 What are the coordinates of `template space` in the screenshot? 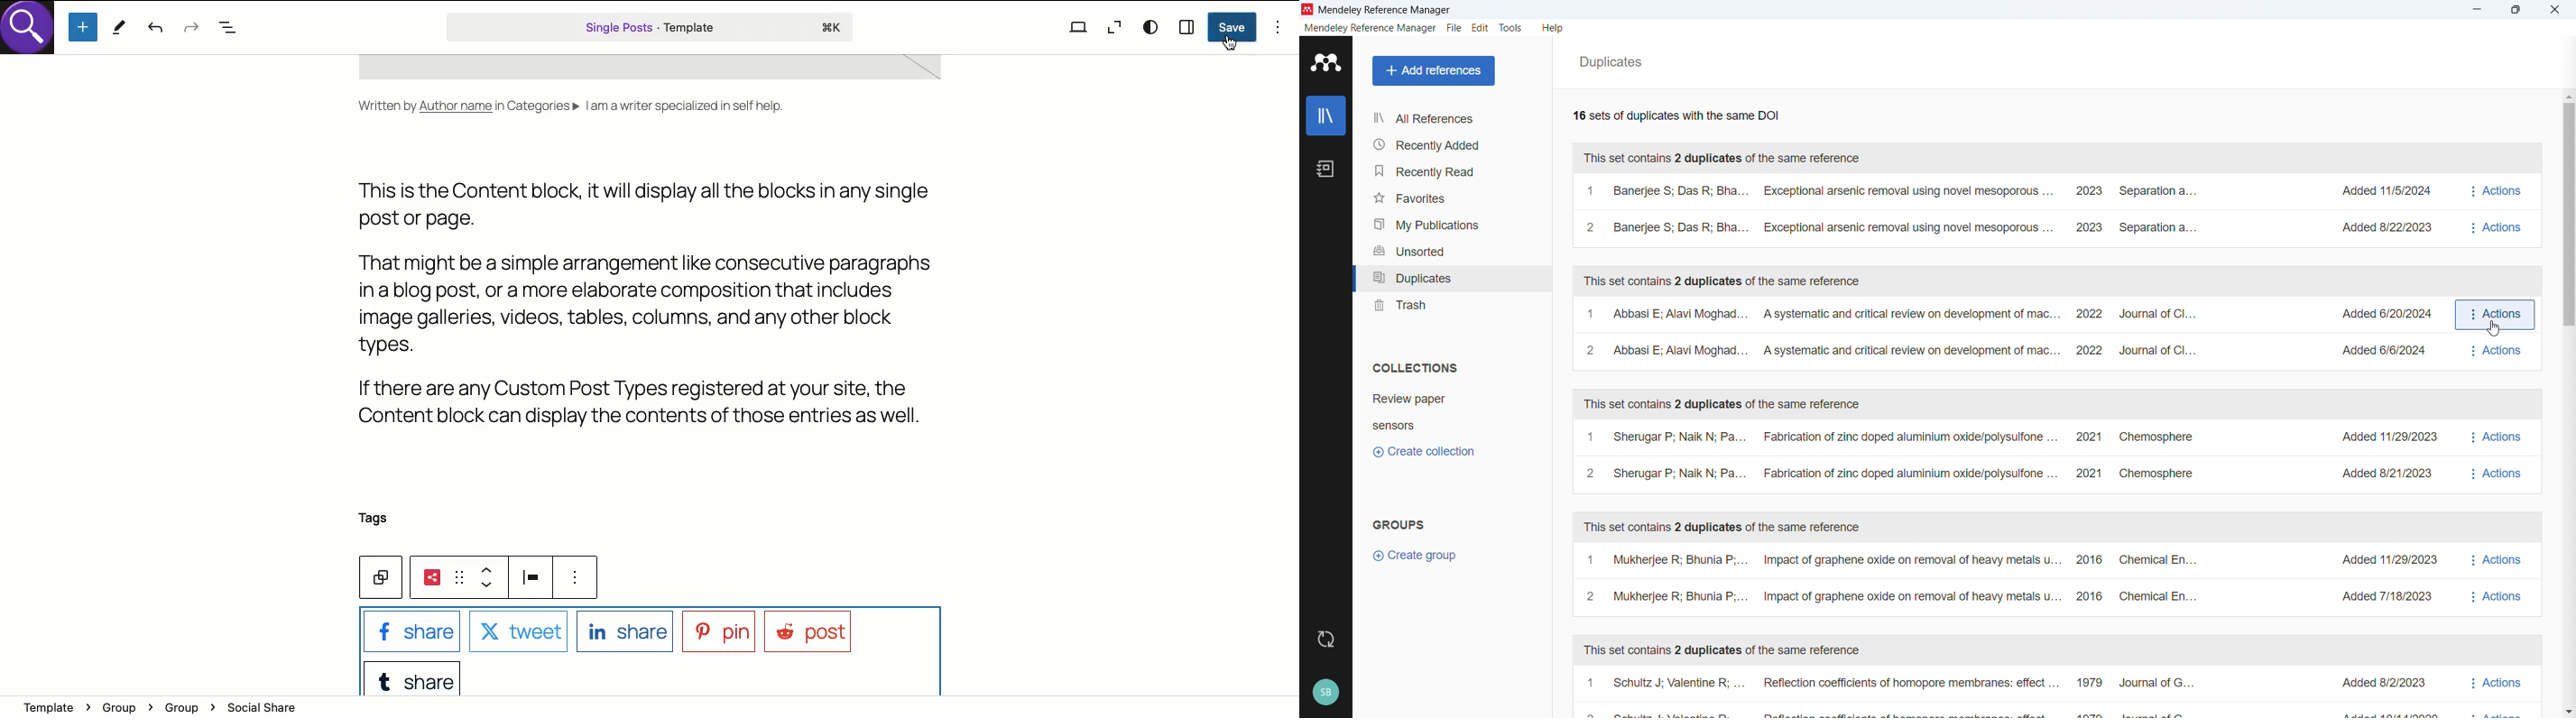 It's located at (661, 73).